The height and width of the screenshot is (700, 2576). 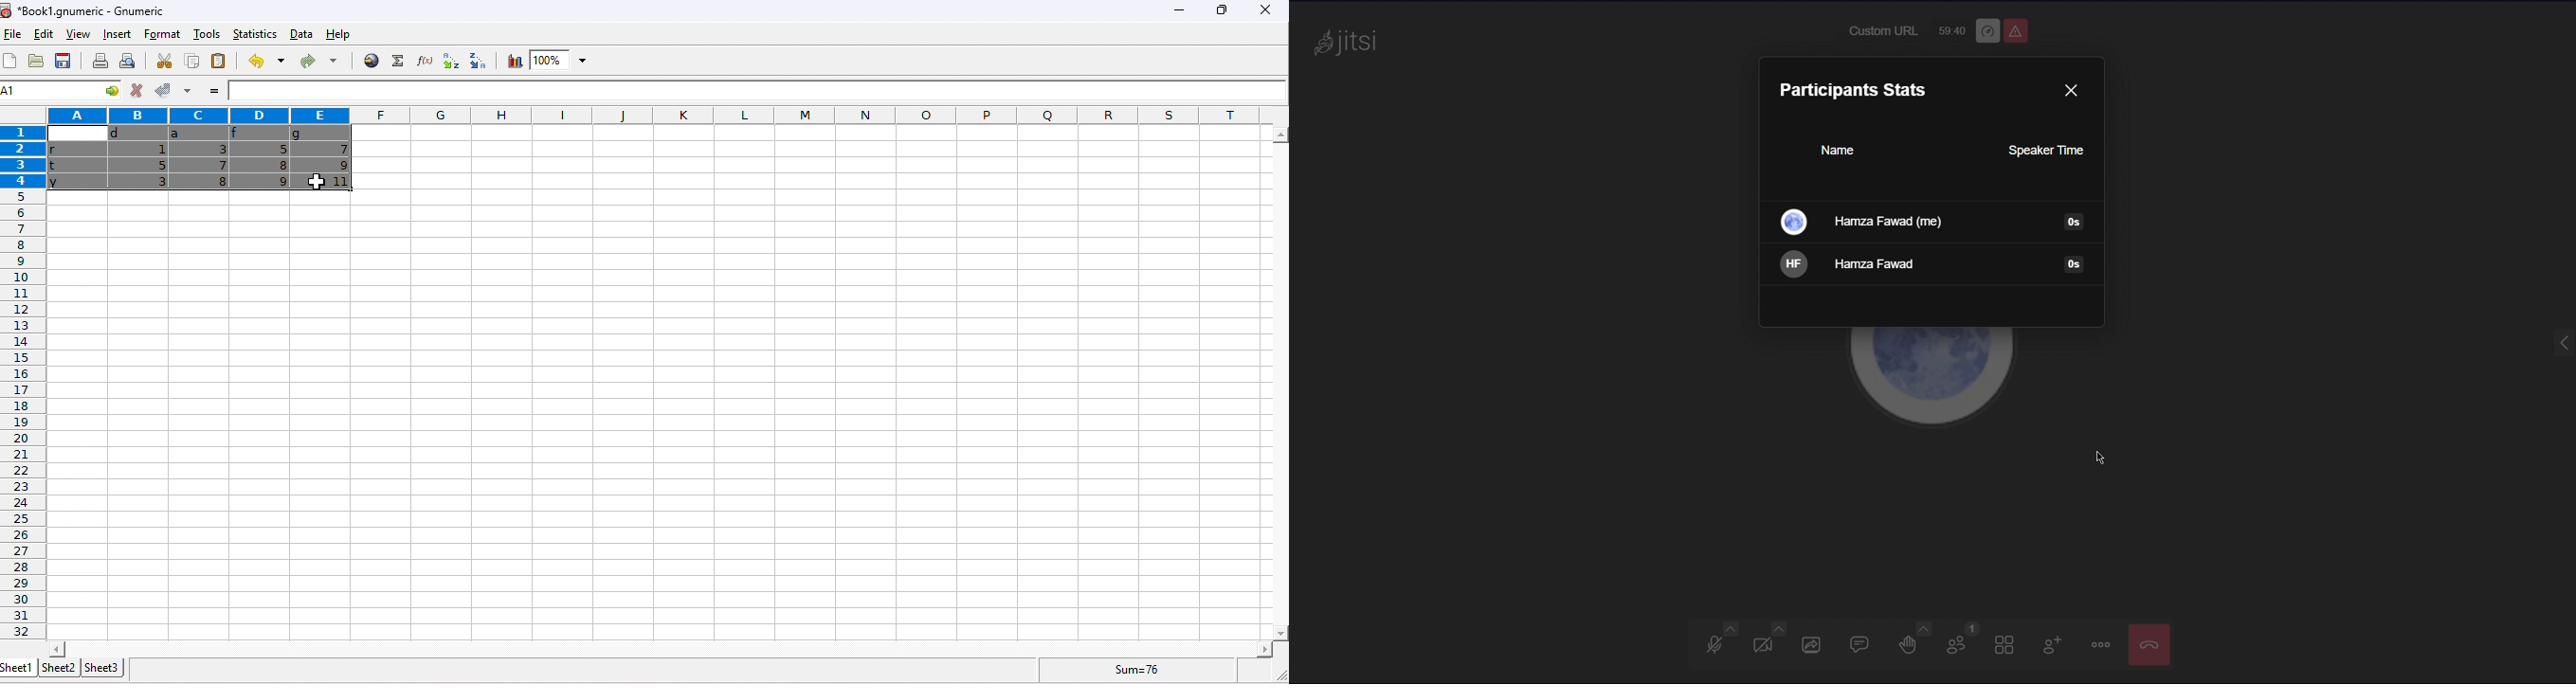 I want to click on insert, so click(x=115, y=34).